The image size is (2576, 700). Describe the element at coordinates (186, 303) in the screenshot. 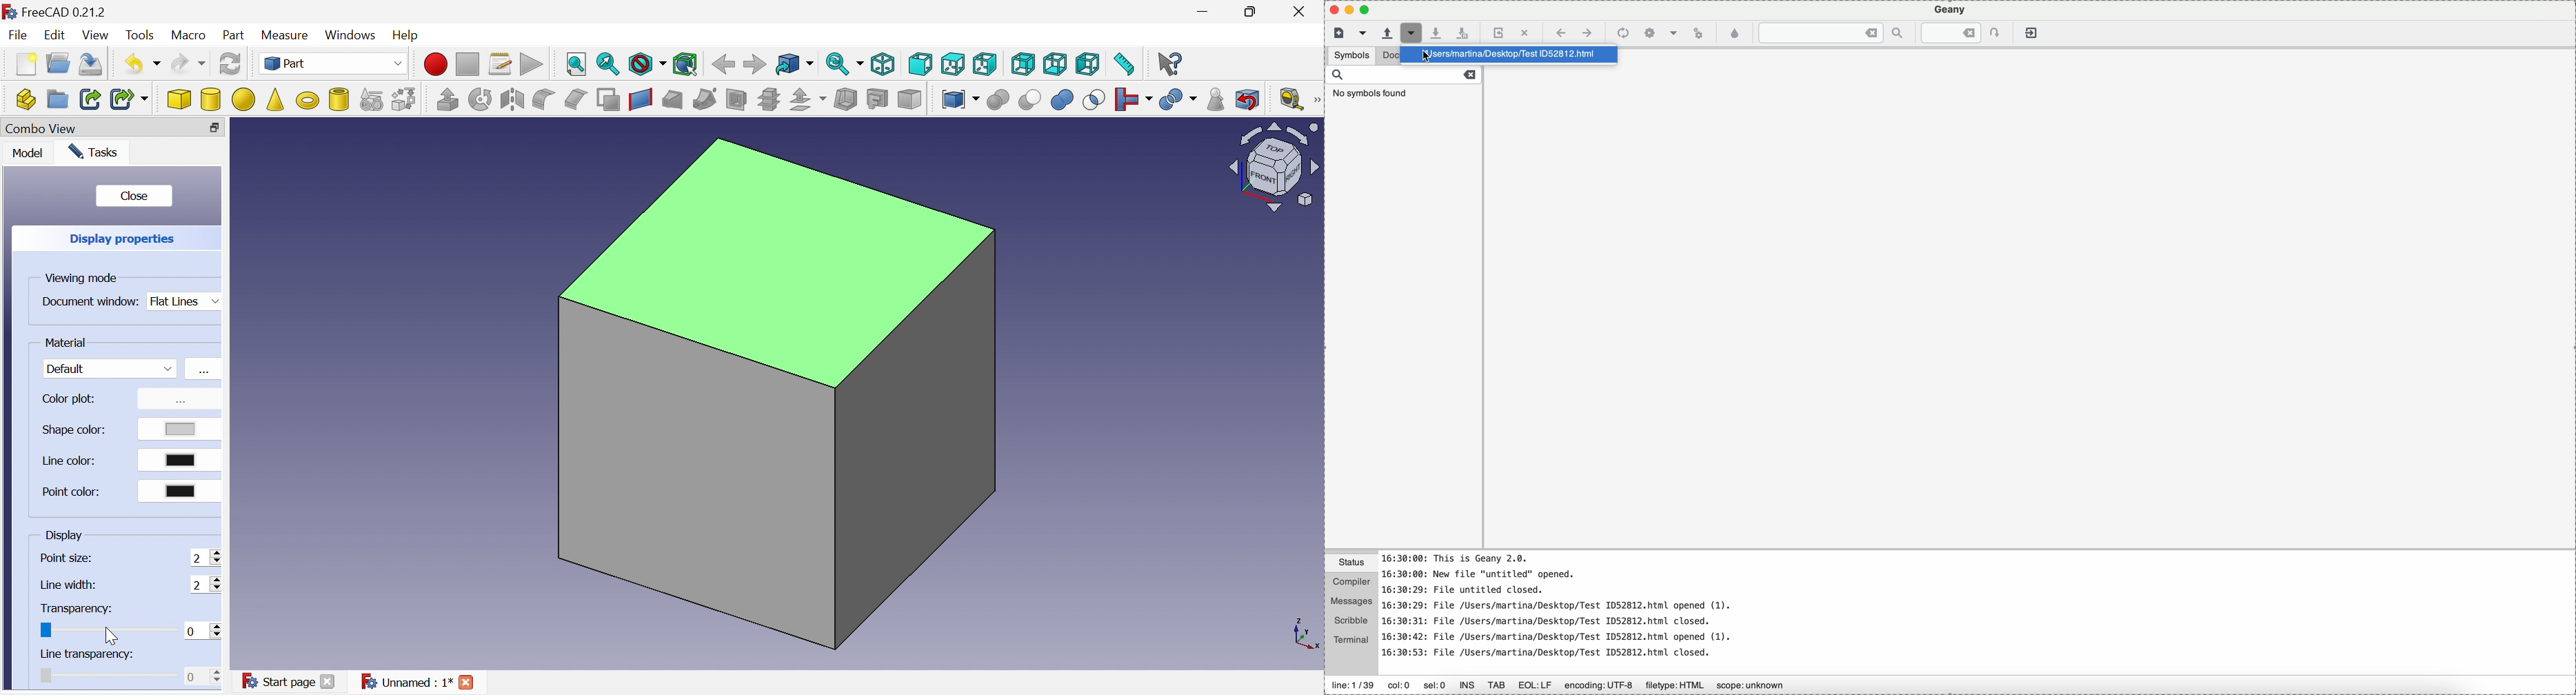

I see `Flat lines` at that location.